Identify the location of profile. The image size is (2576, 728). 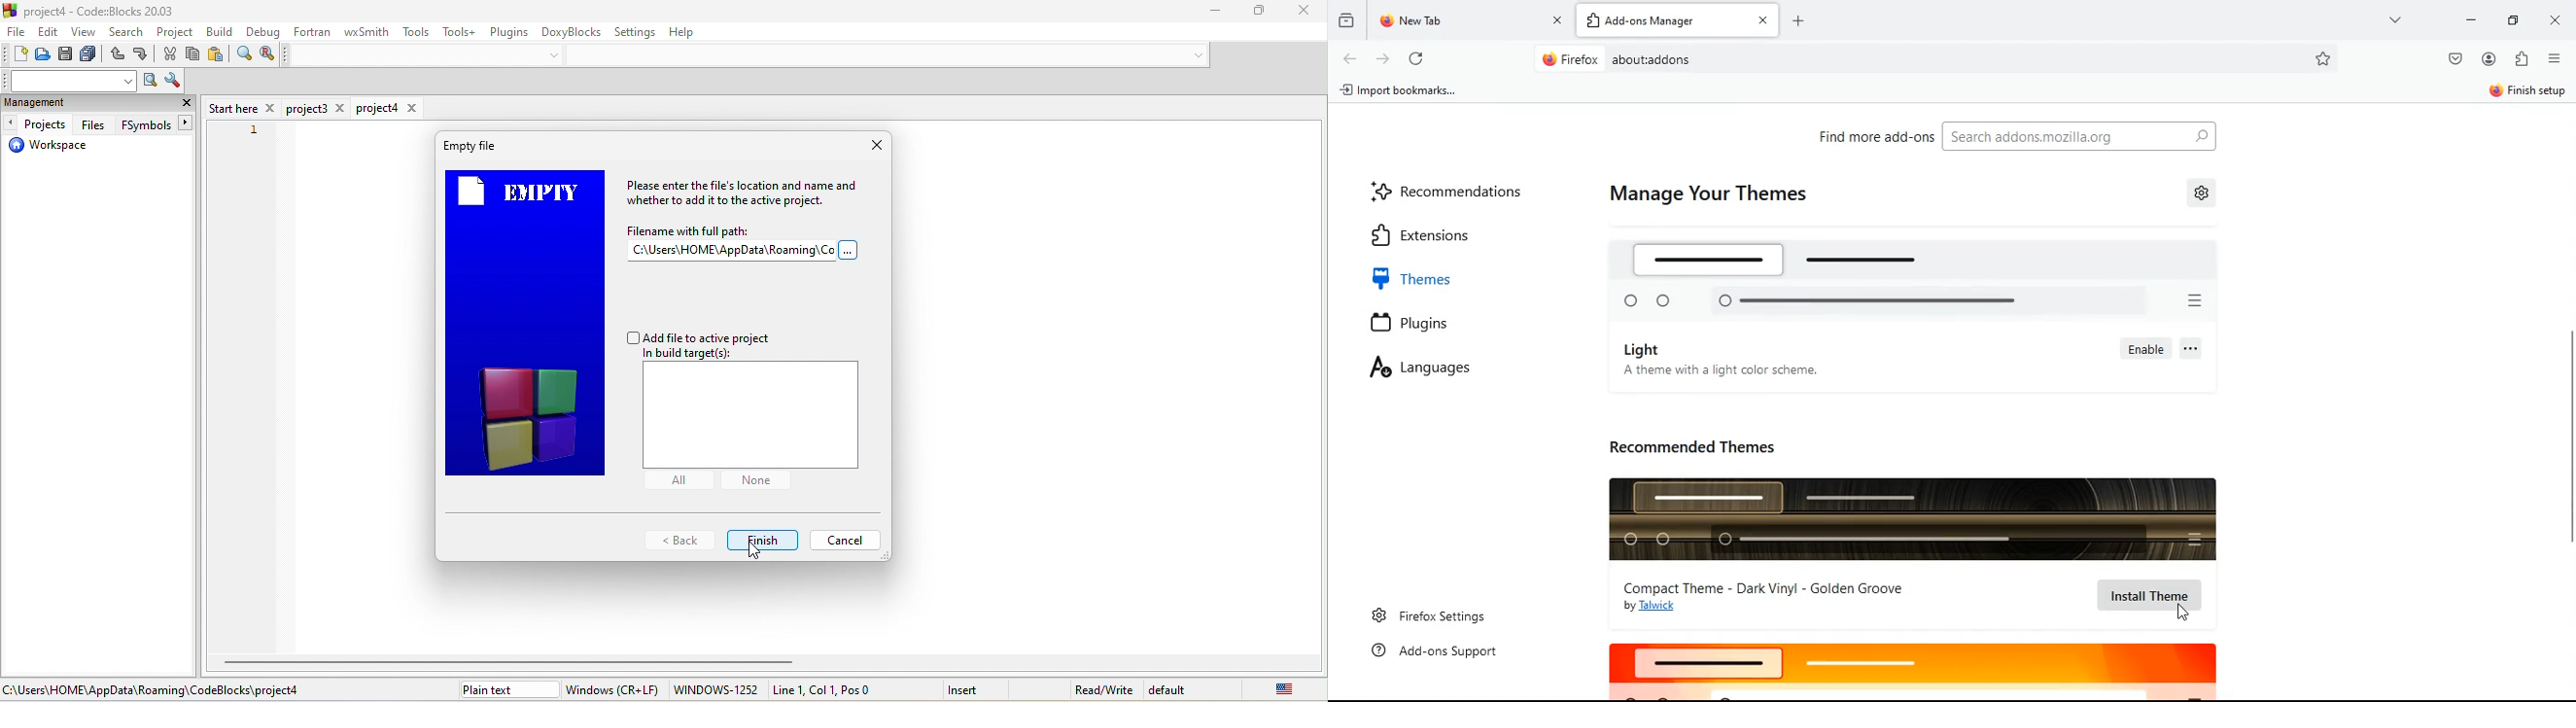
(2489, 62).